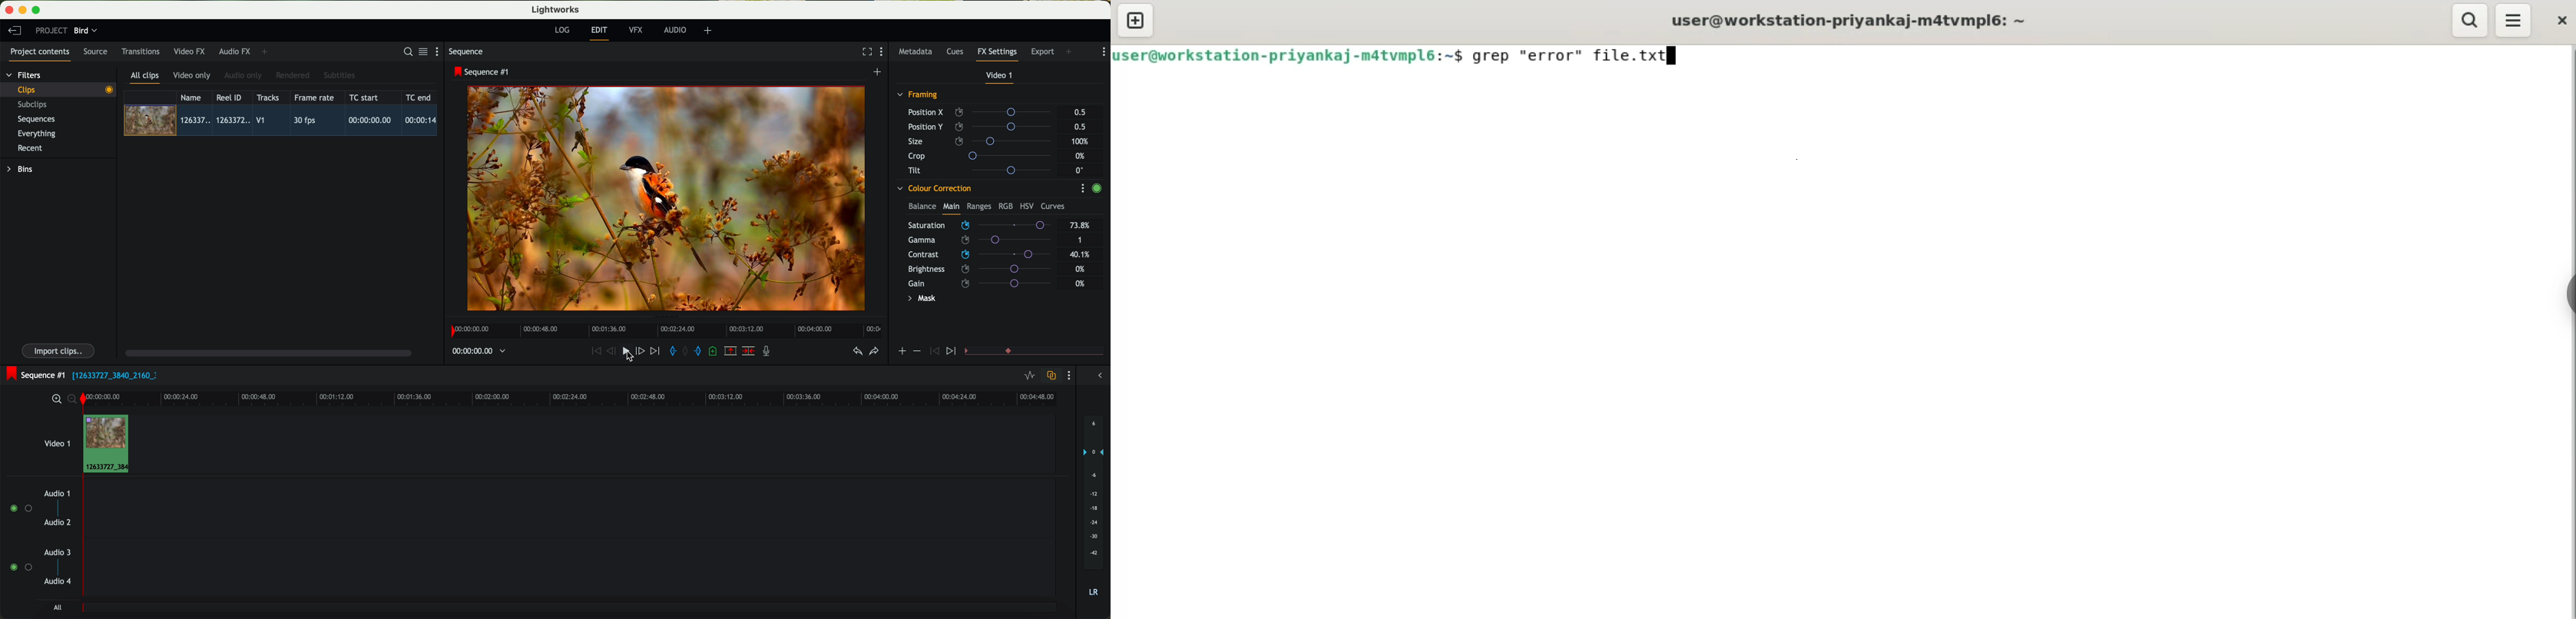 This screenshot has width=2576, height=644. I want to click on frame rate, so click(314, 98).